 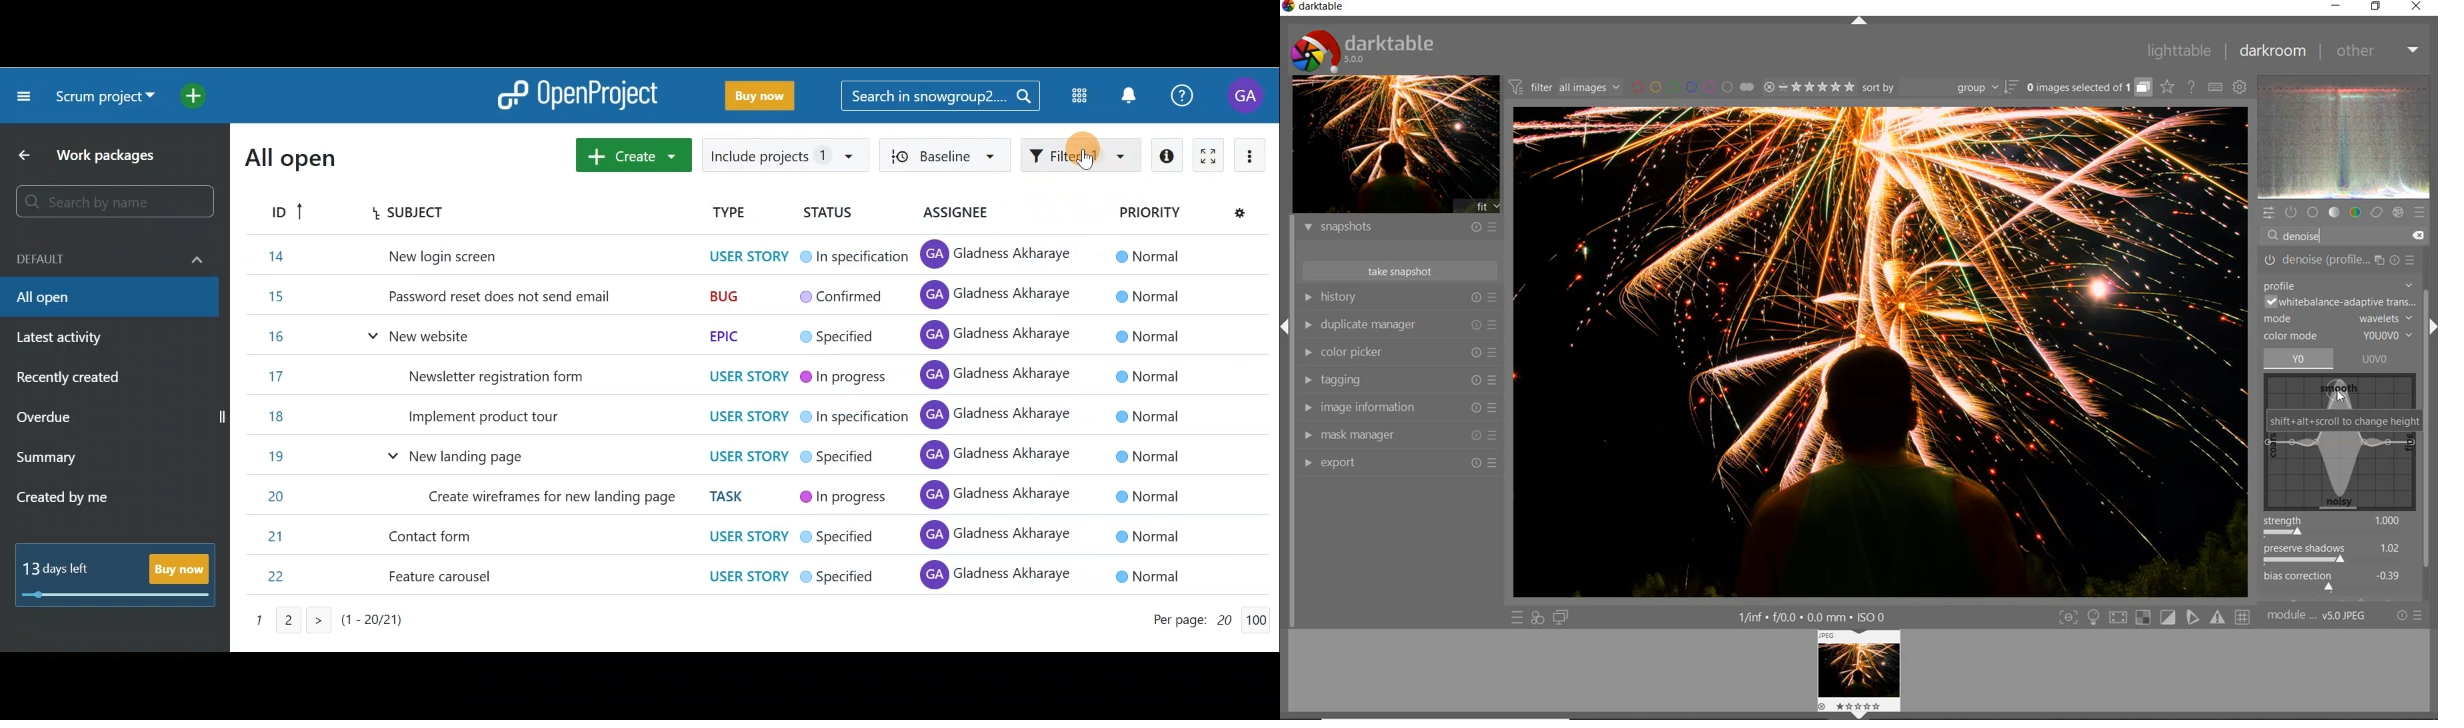 What do you see at coordinates (2270, 212) in the screenshot?
I see `quick access panel` at bounding box center [2270, 212].